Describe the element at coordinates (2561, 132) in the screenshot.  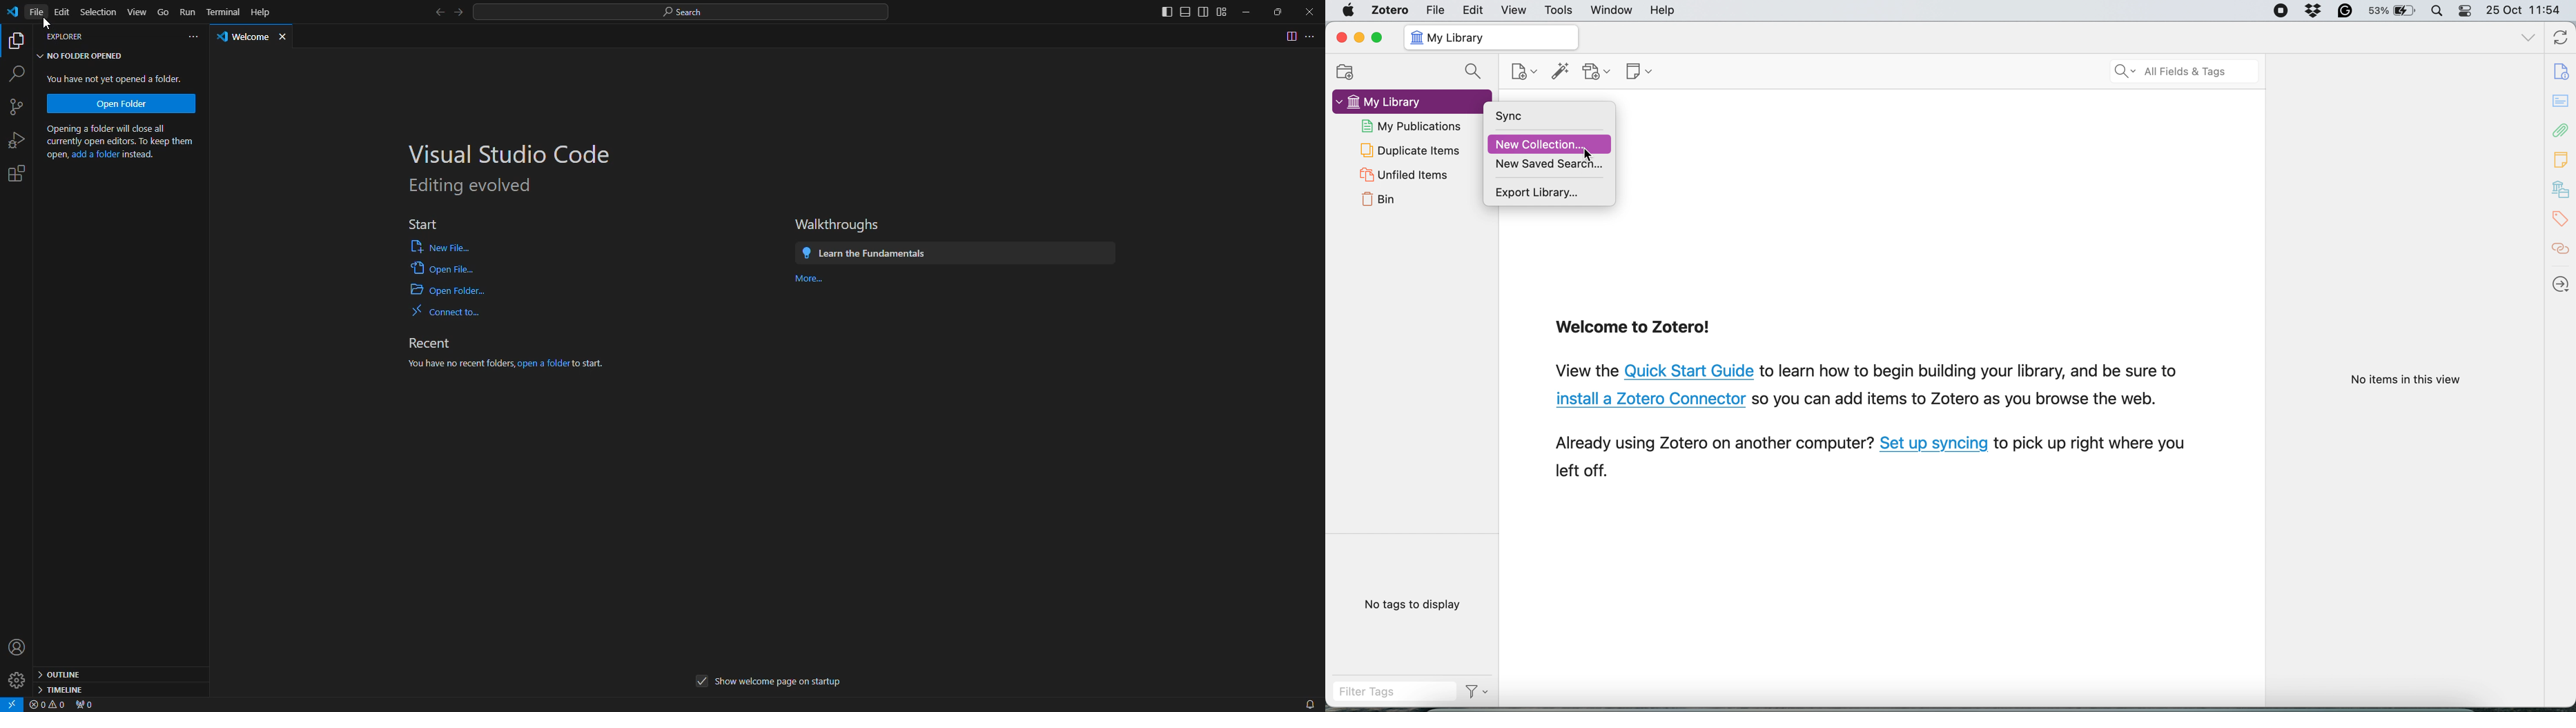
I see `attachments` at that location.